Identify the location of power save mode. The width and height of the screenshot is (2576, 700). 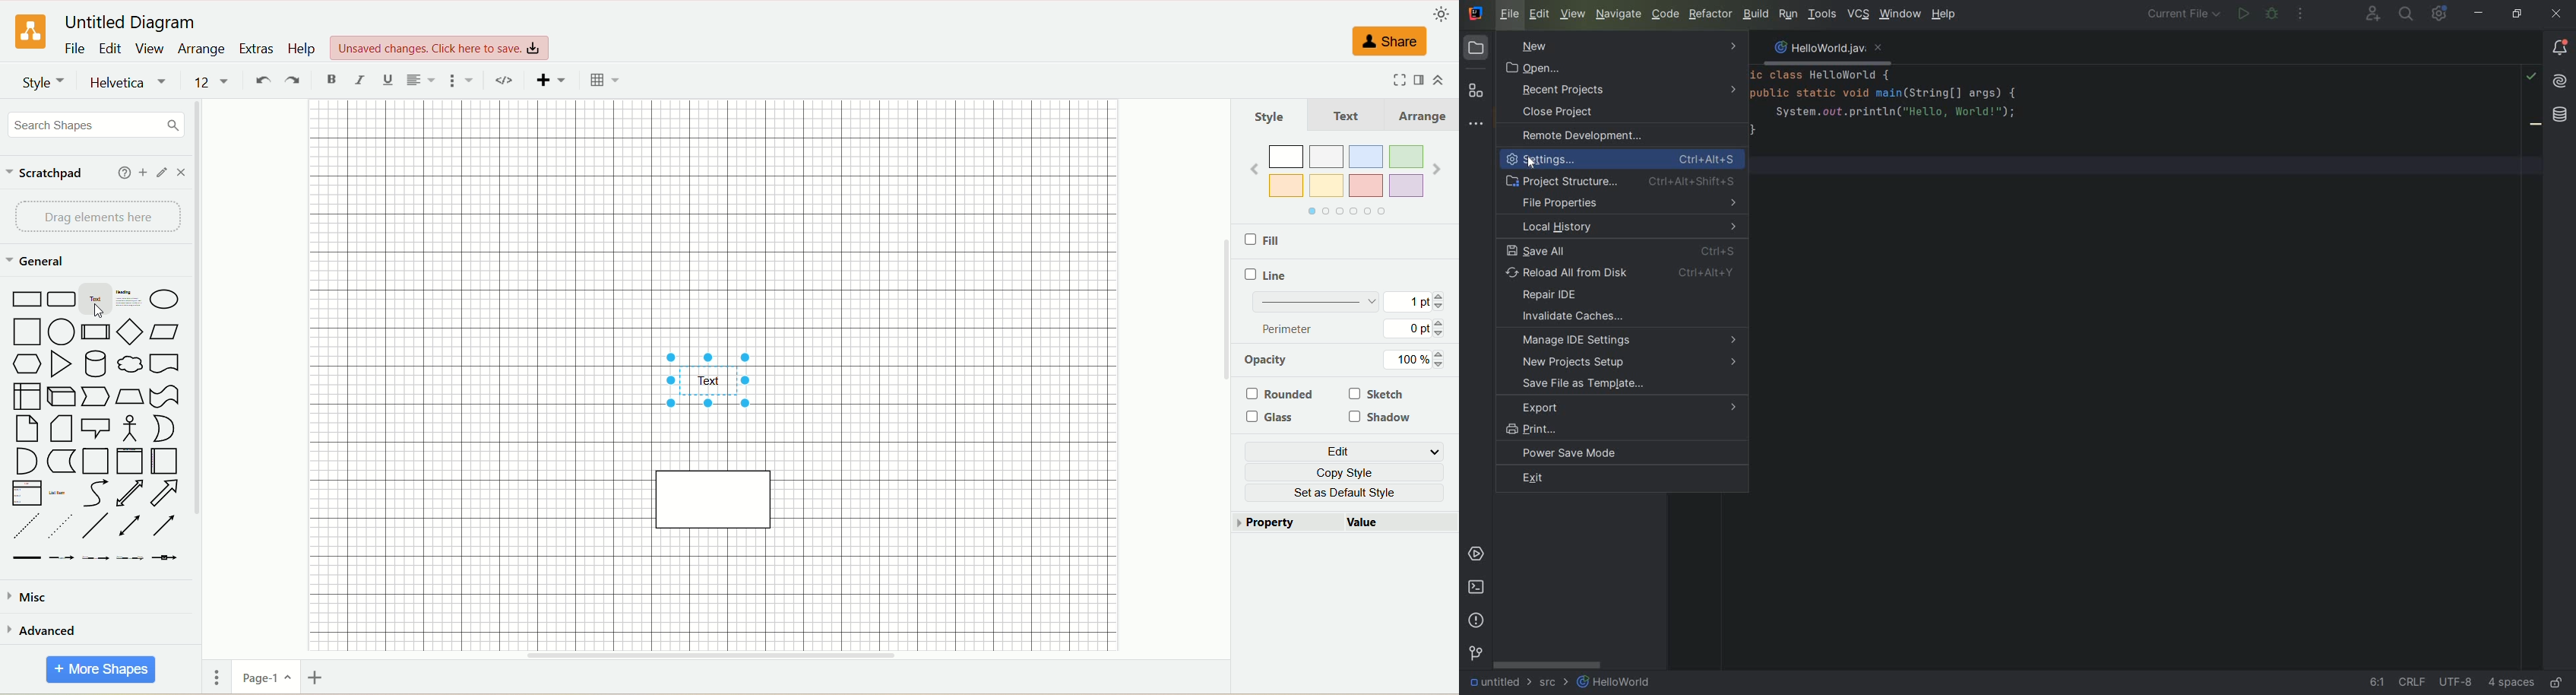
(1617, 454).